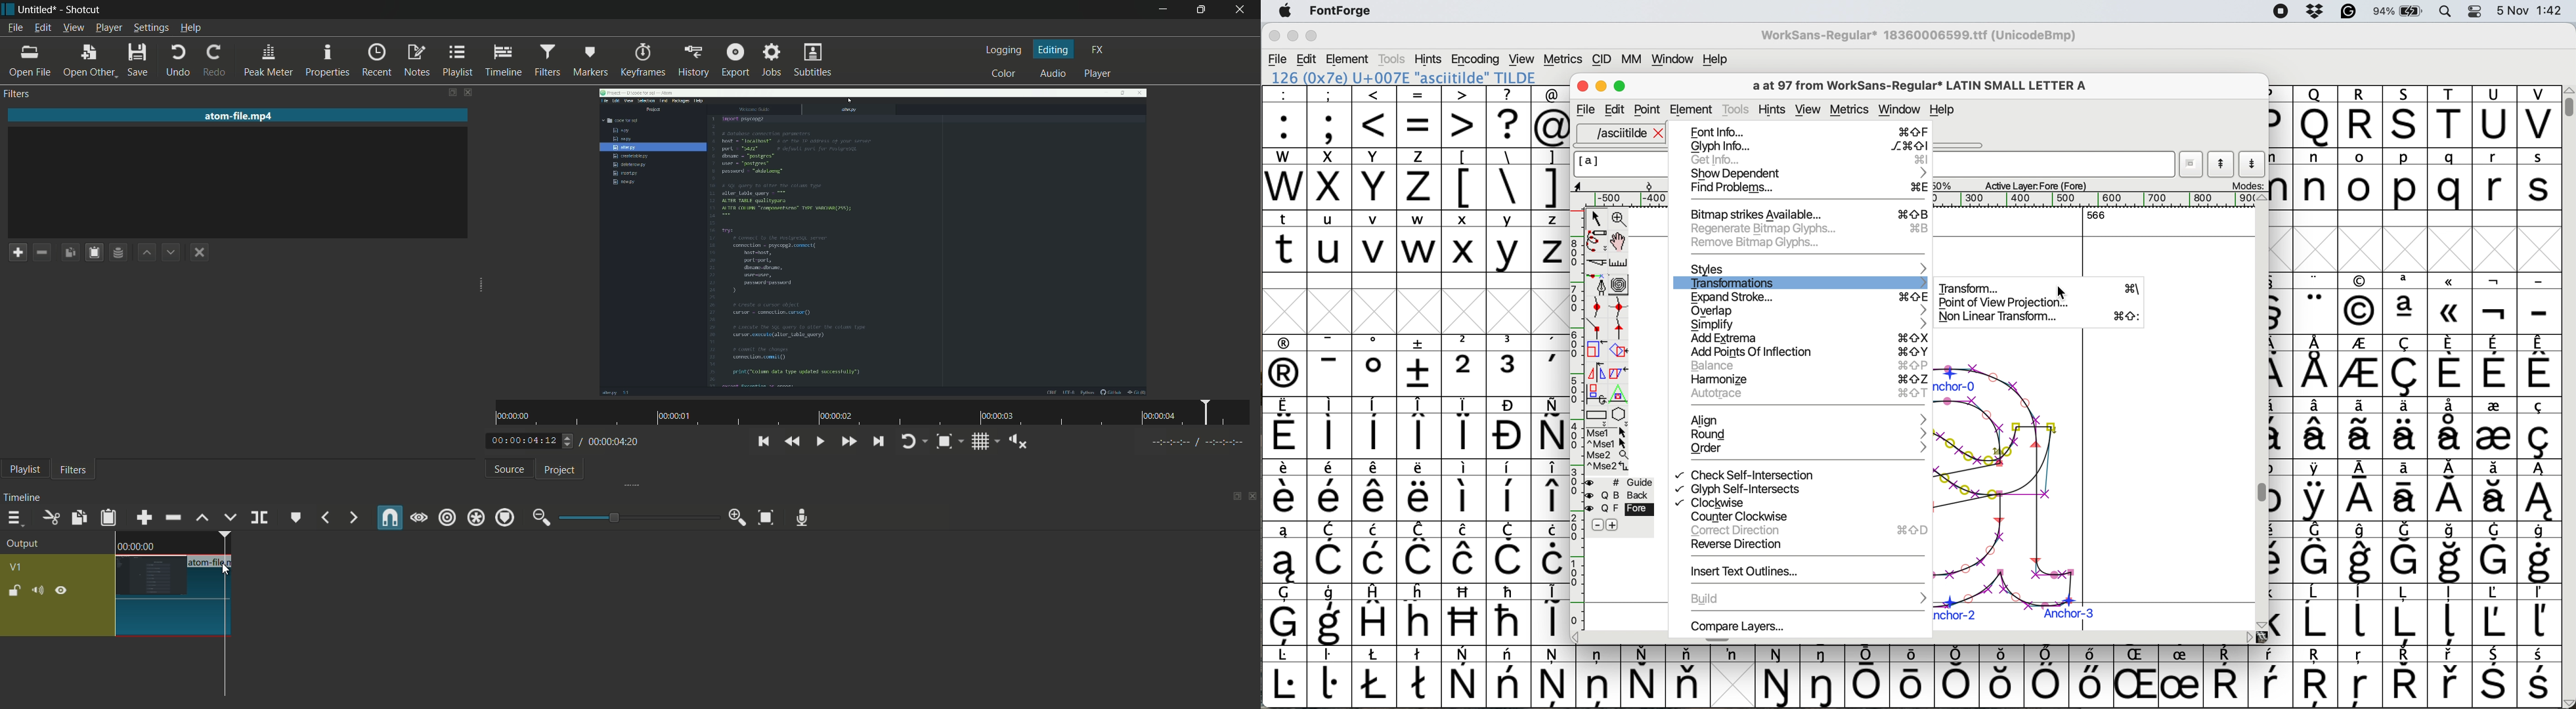 Image resolution: width=2576 pixels, height=728 pixels. Describe the element at coordinates (1787, 271) in the screenshot. I see `styles` at that location.